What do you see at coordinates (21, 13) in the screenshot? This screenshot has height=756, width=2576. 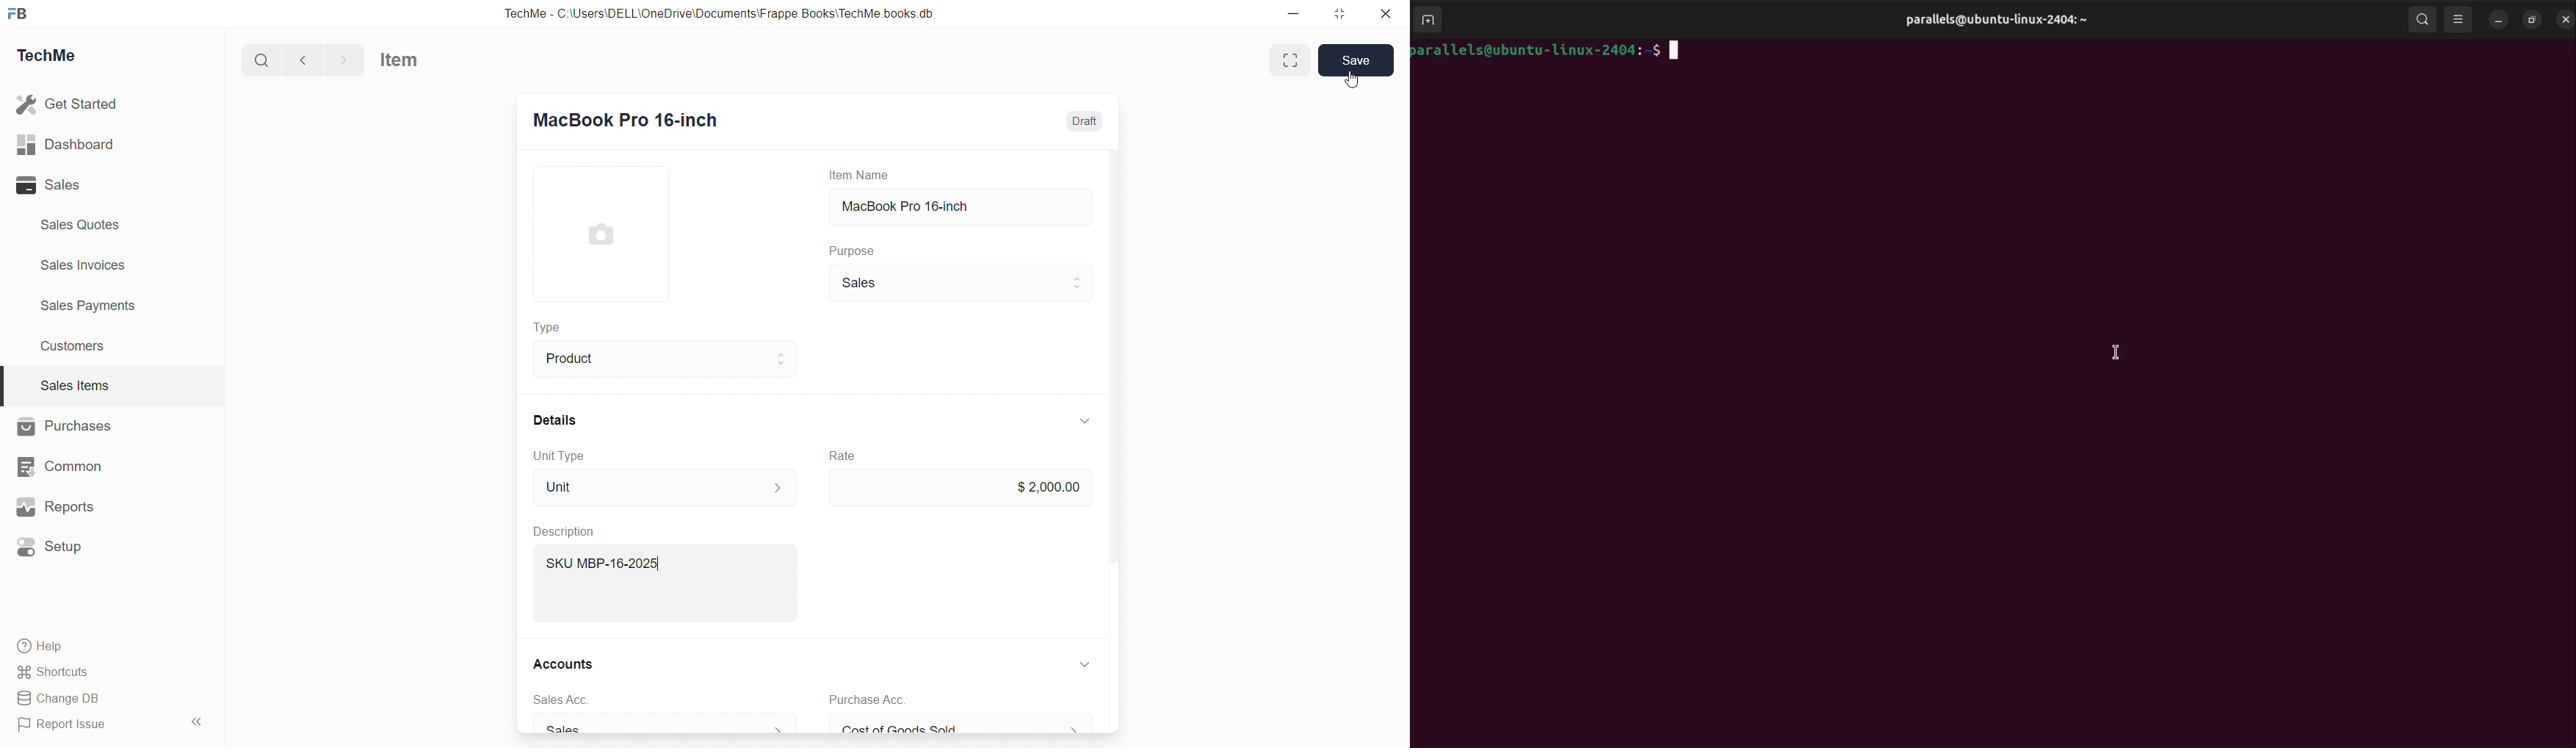 I see `FB` at bounding box center [21, 13].